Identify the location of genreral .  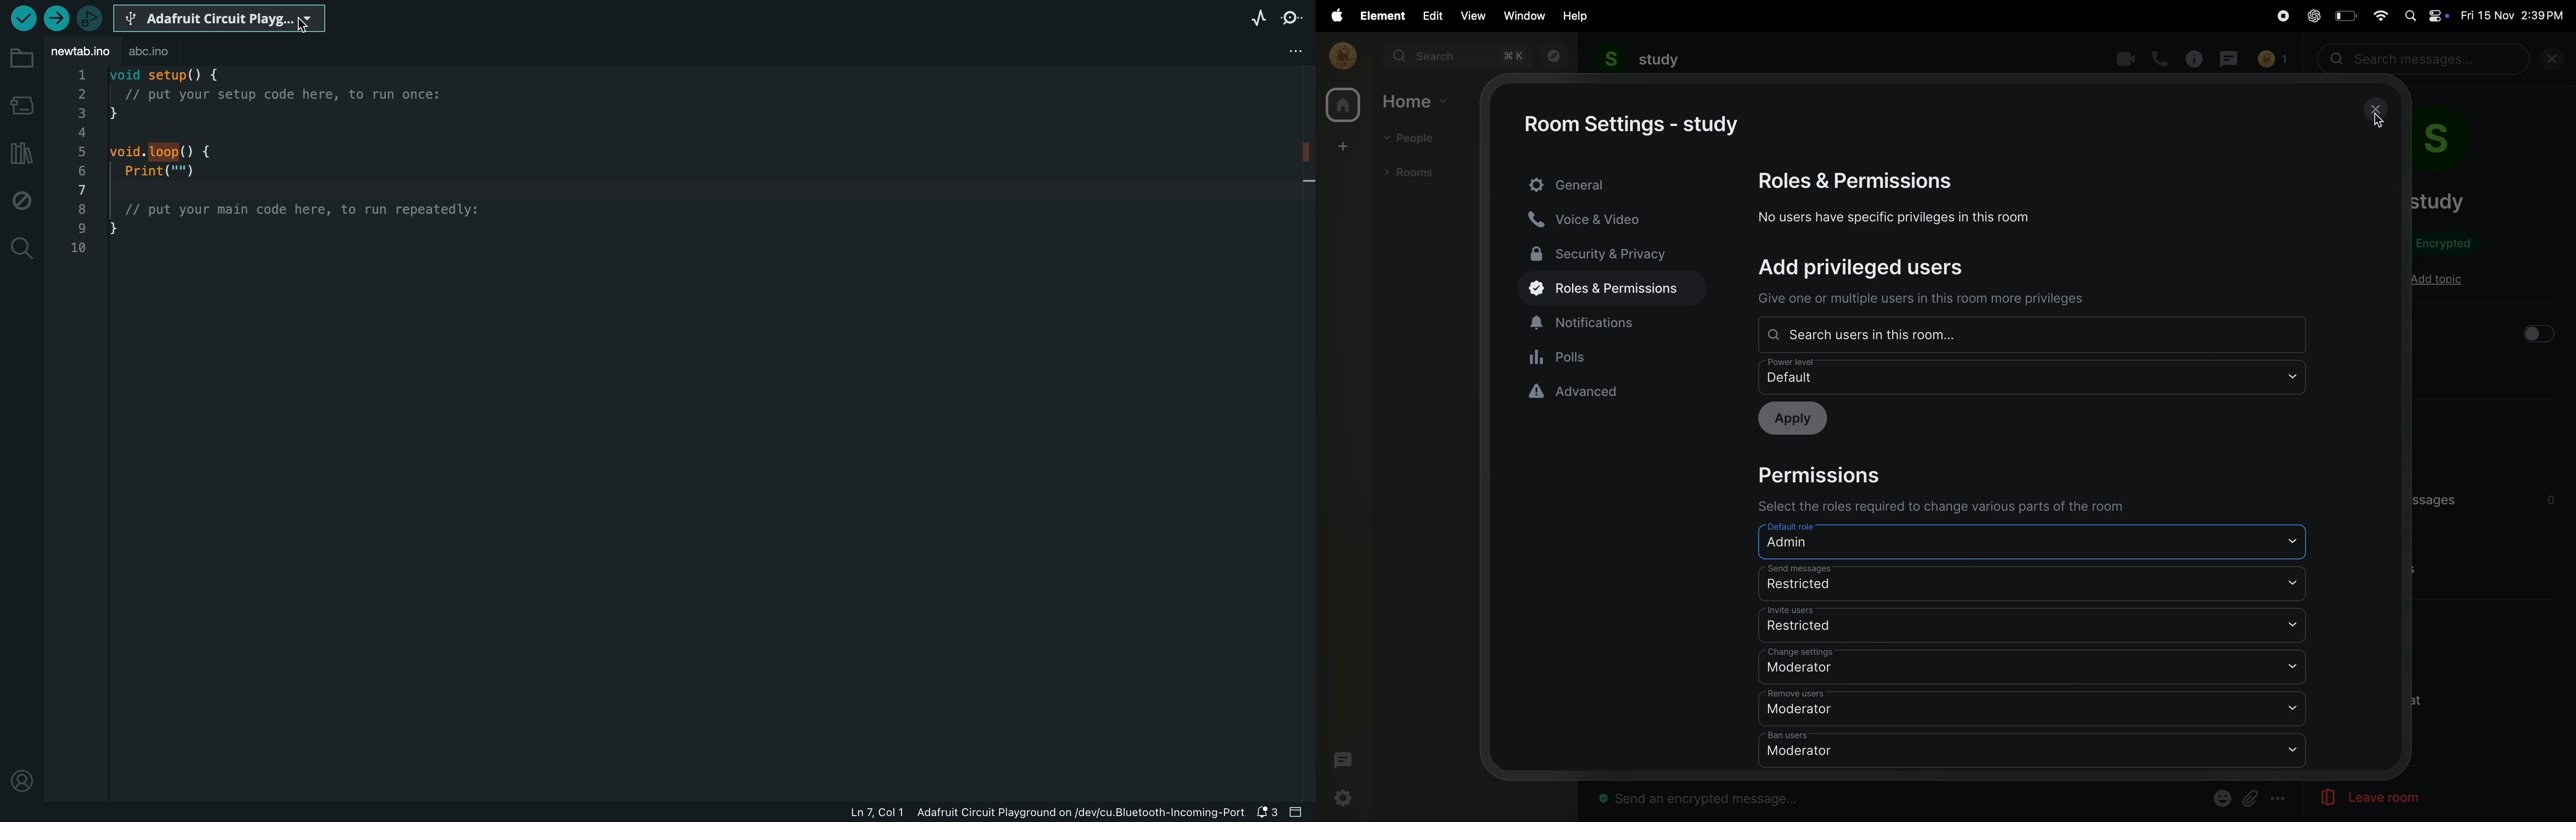
(1613, 183).